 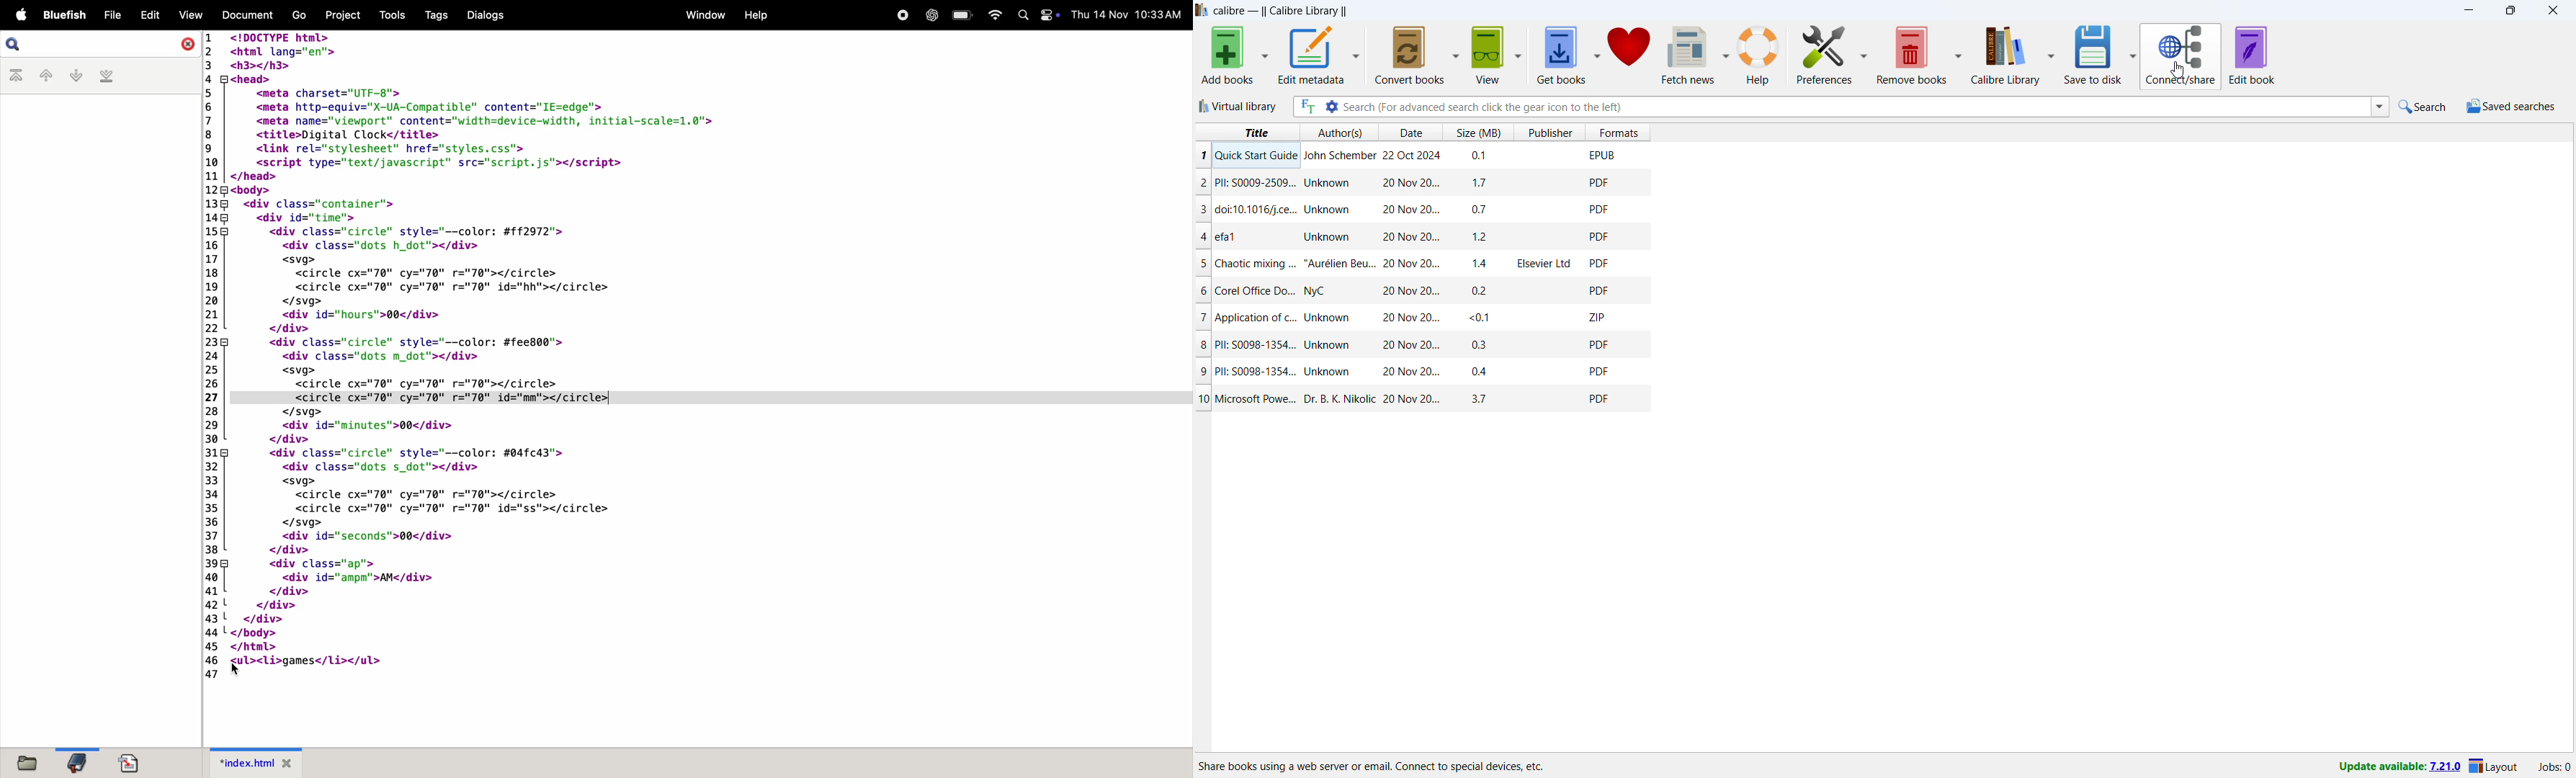 I want to click on file, so click(x=25, y=763).